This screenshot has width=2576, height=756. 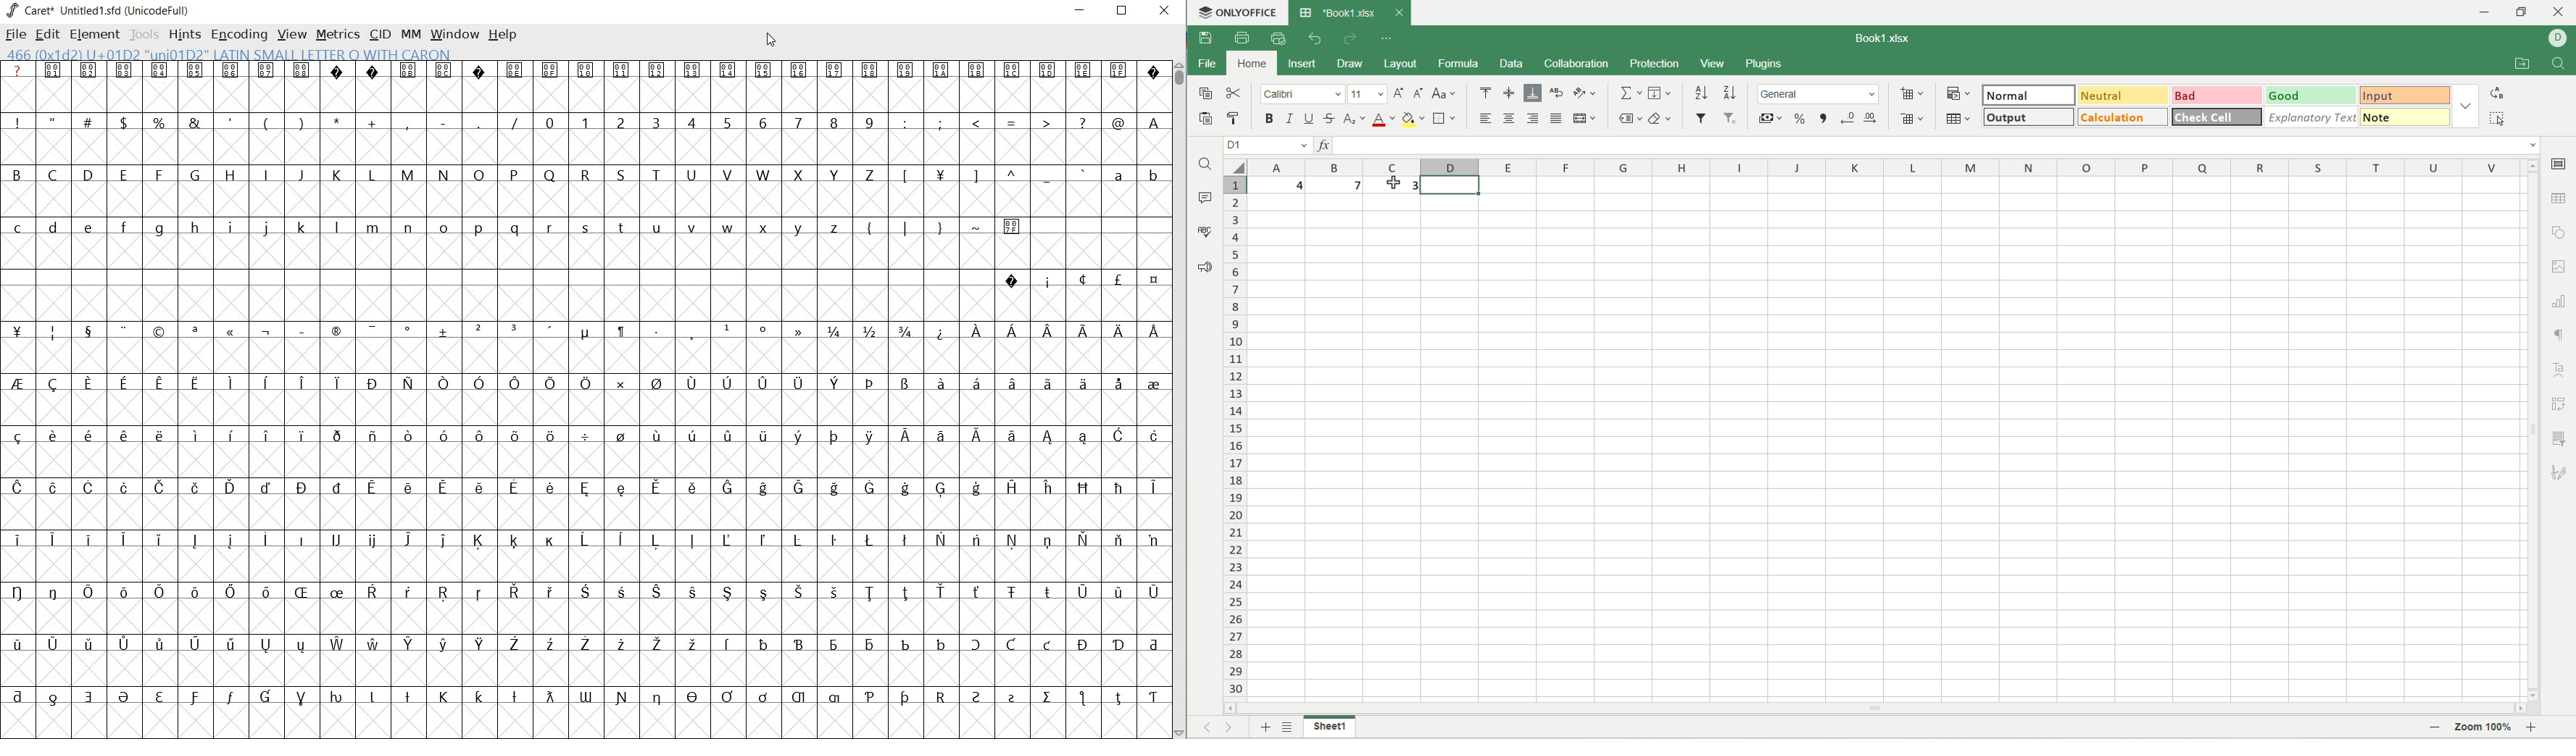 I want to click on find, so click(x=2560, y=64).